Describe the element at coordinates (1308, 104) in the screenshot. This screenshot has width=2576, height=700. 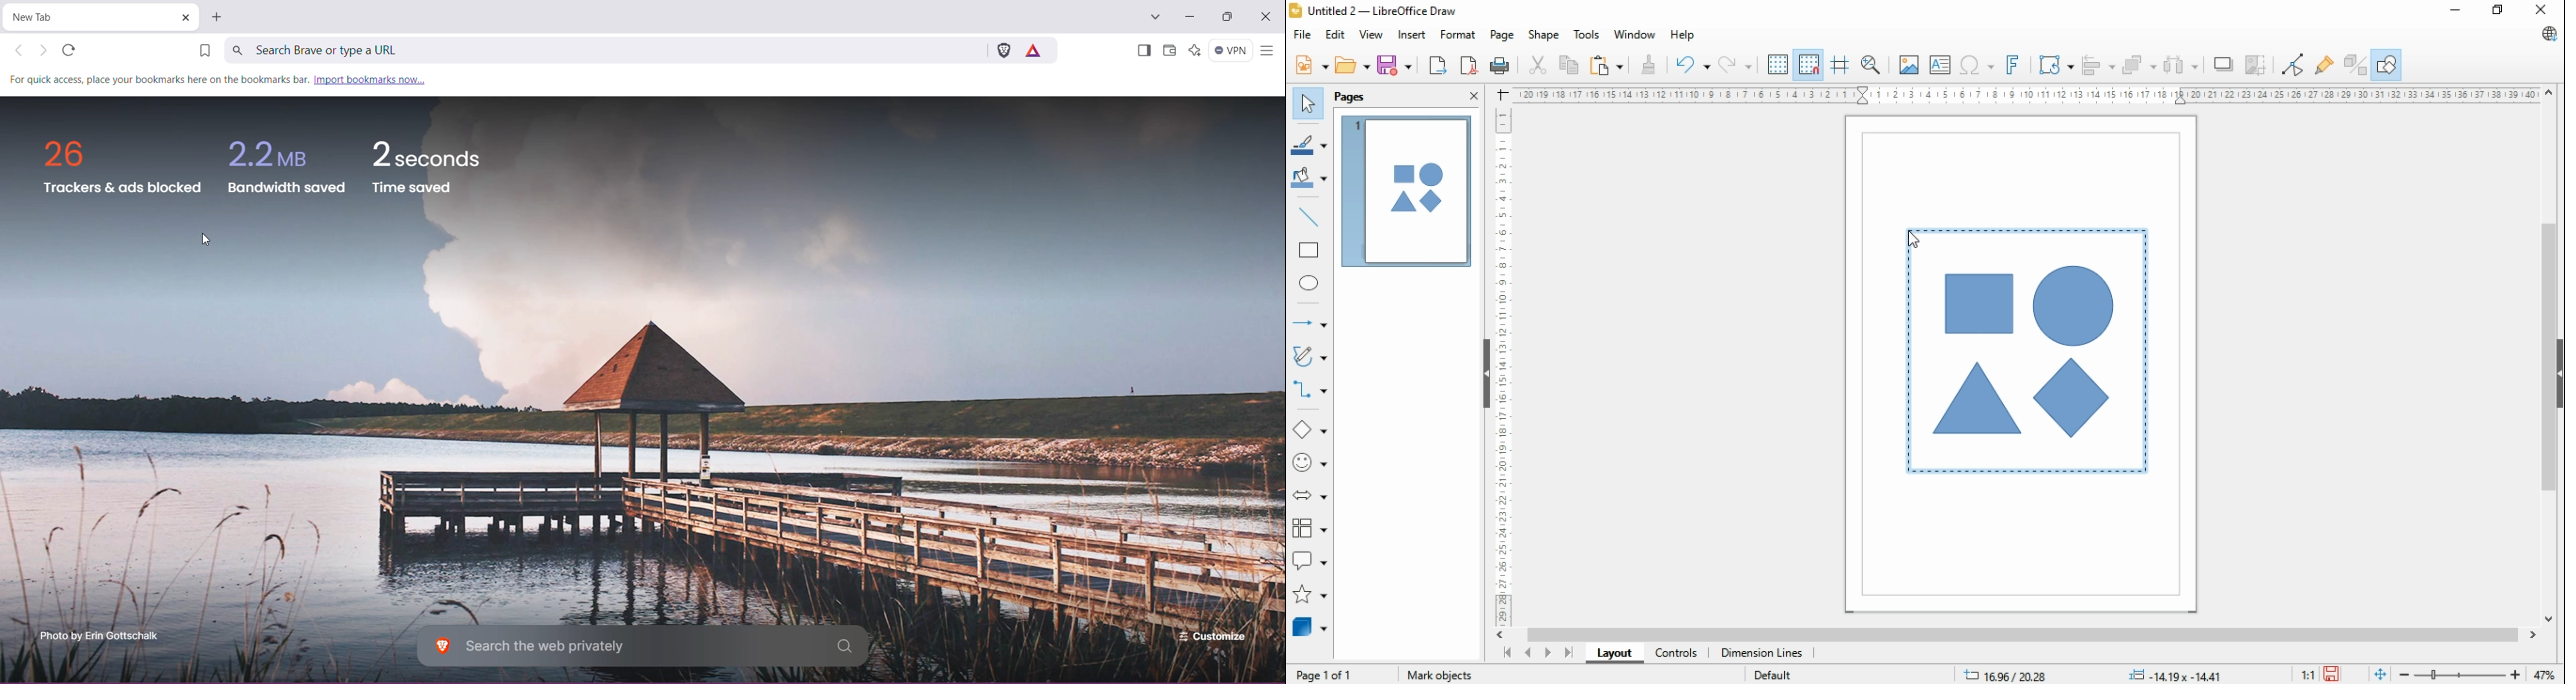
I see `select` at that location.